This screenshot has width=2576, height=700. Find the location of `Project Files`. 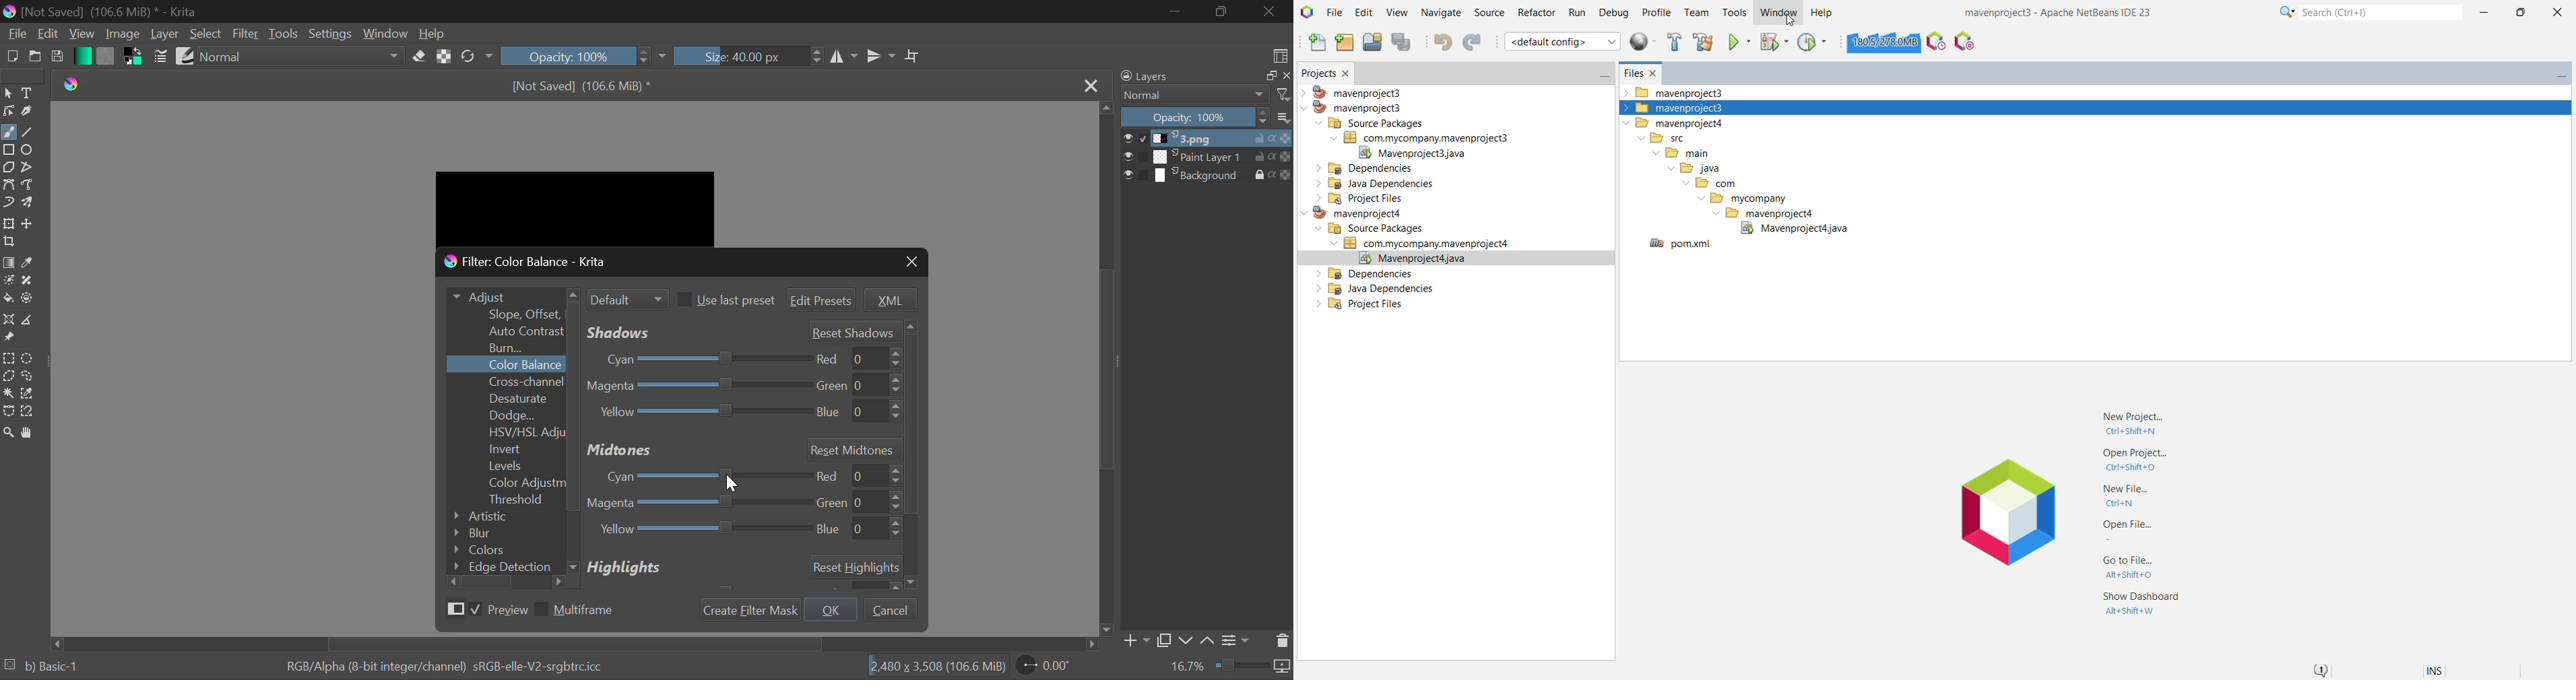

Project Files is located at coordinates (1354, 199).